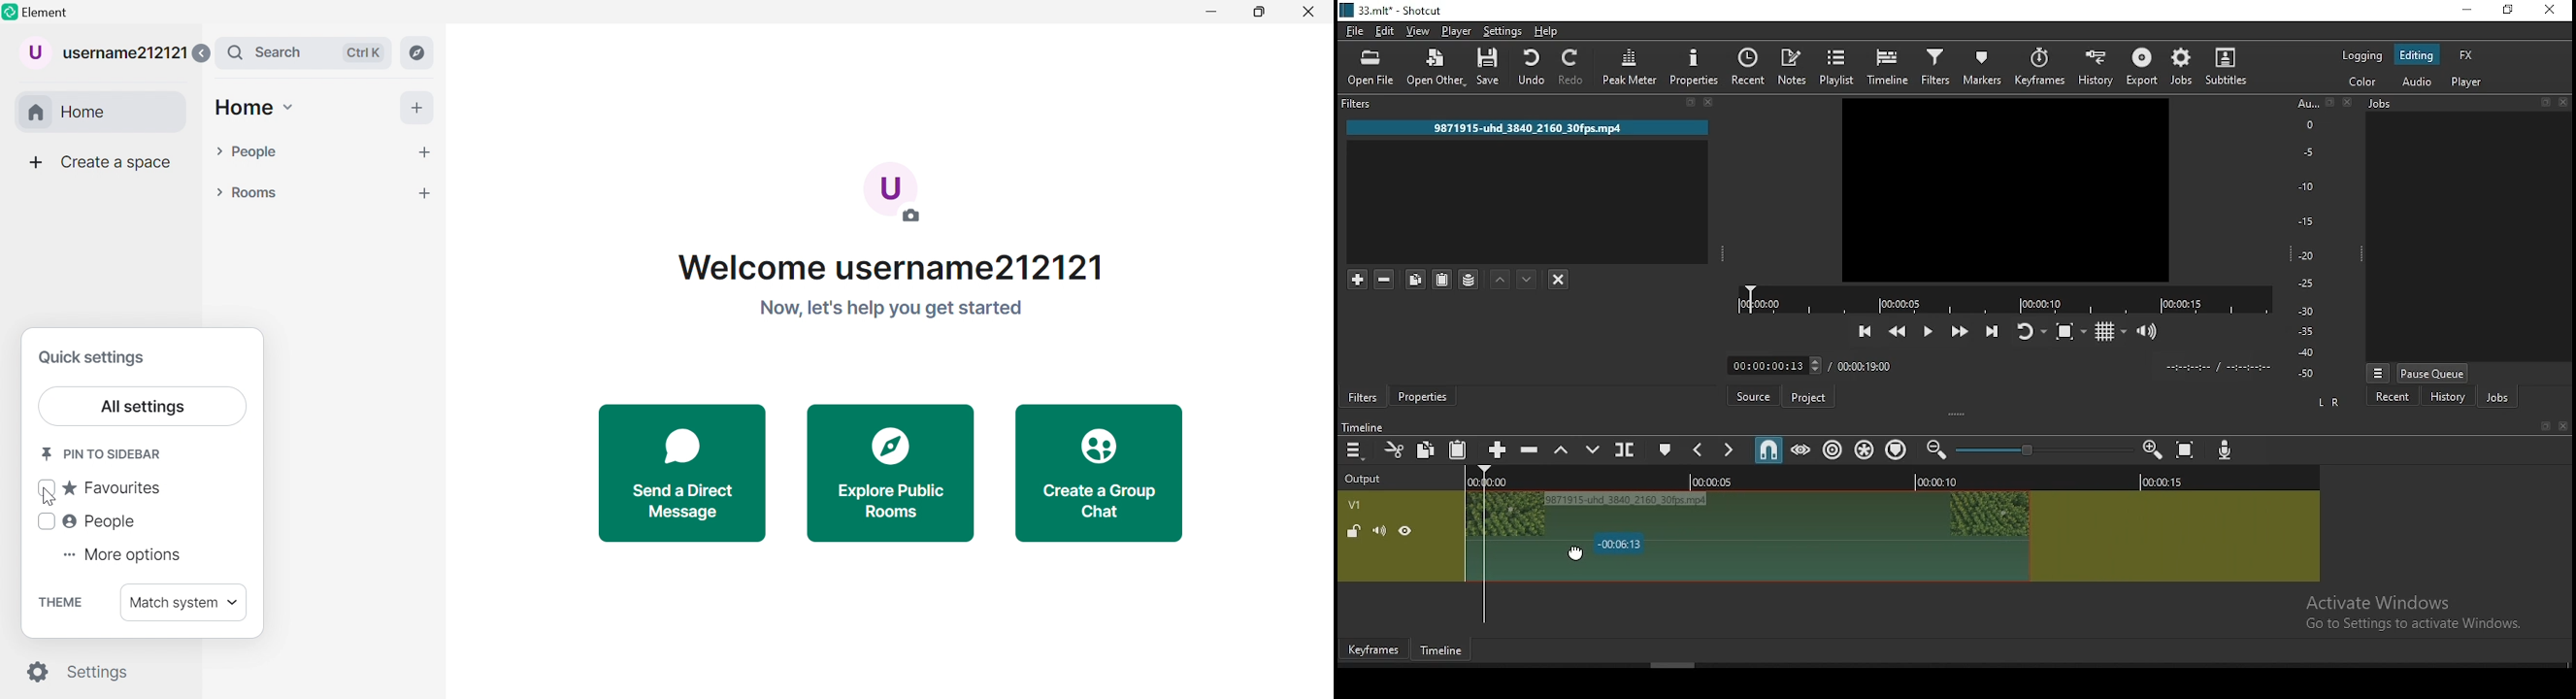  I want to click on bookmark, so click(2542, 426).